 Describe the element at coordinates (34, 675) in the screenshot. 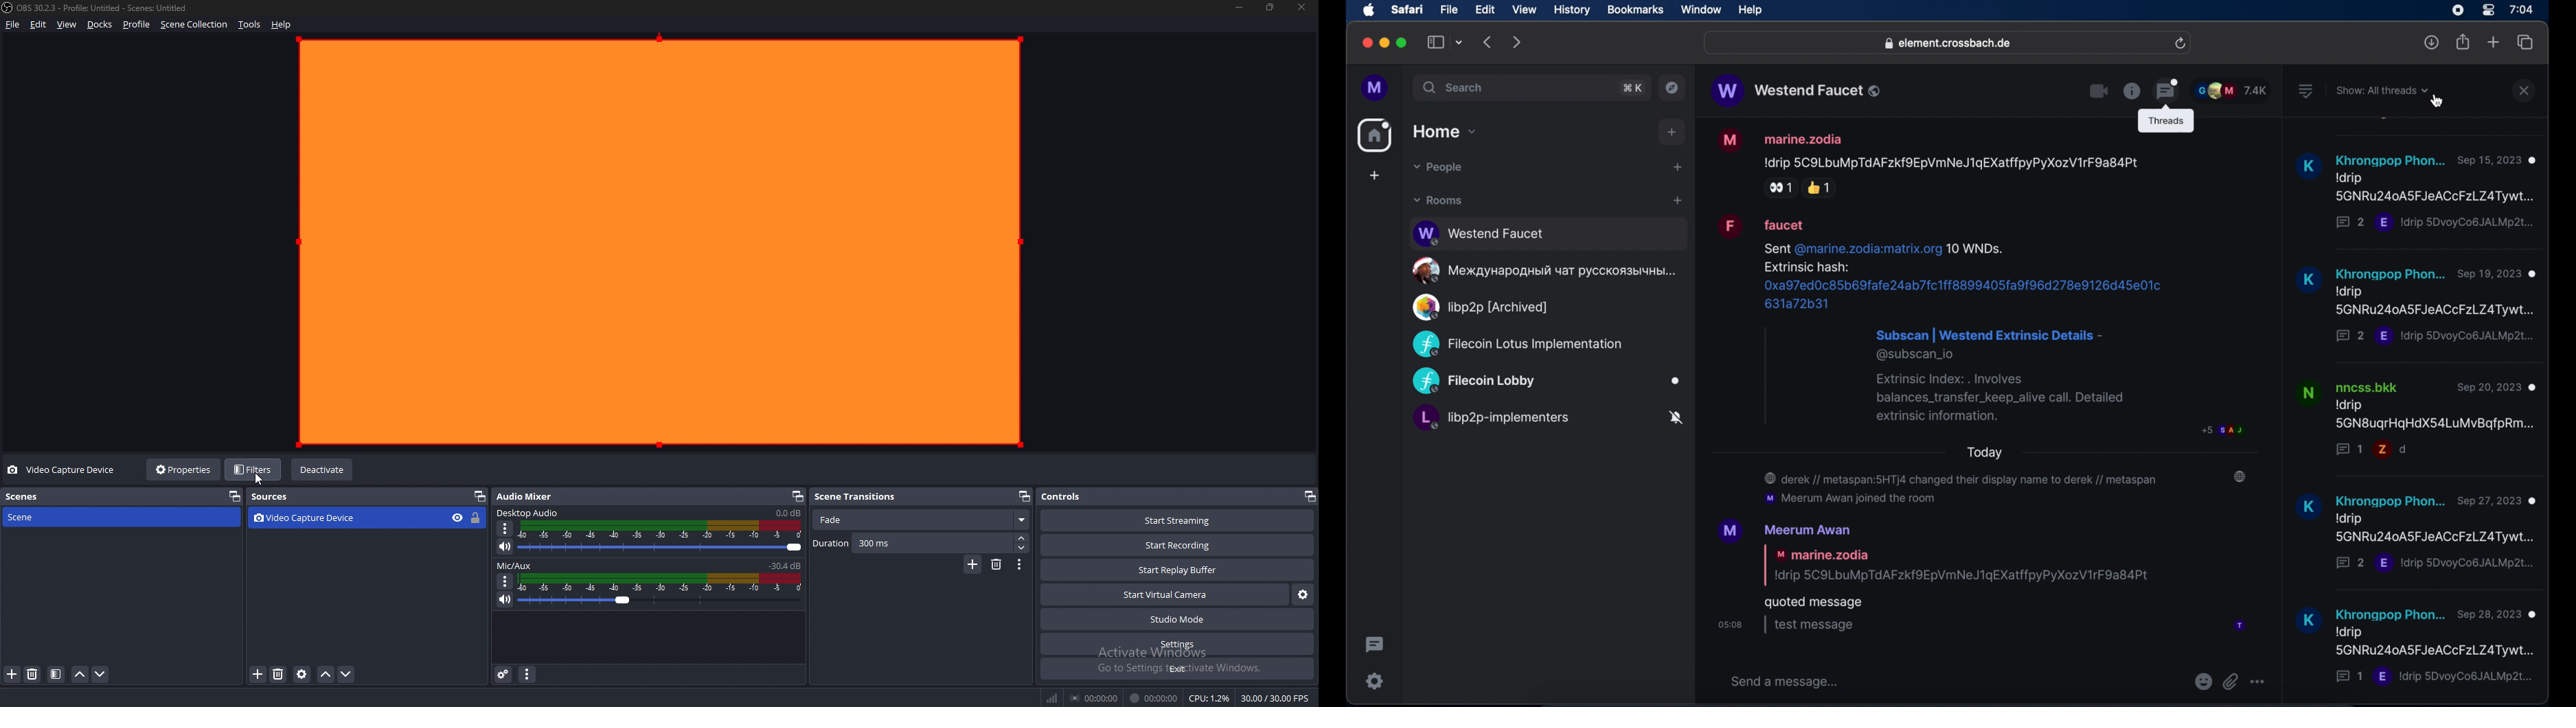

I see `remove scene` at that location.